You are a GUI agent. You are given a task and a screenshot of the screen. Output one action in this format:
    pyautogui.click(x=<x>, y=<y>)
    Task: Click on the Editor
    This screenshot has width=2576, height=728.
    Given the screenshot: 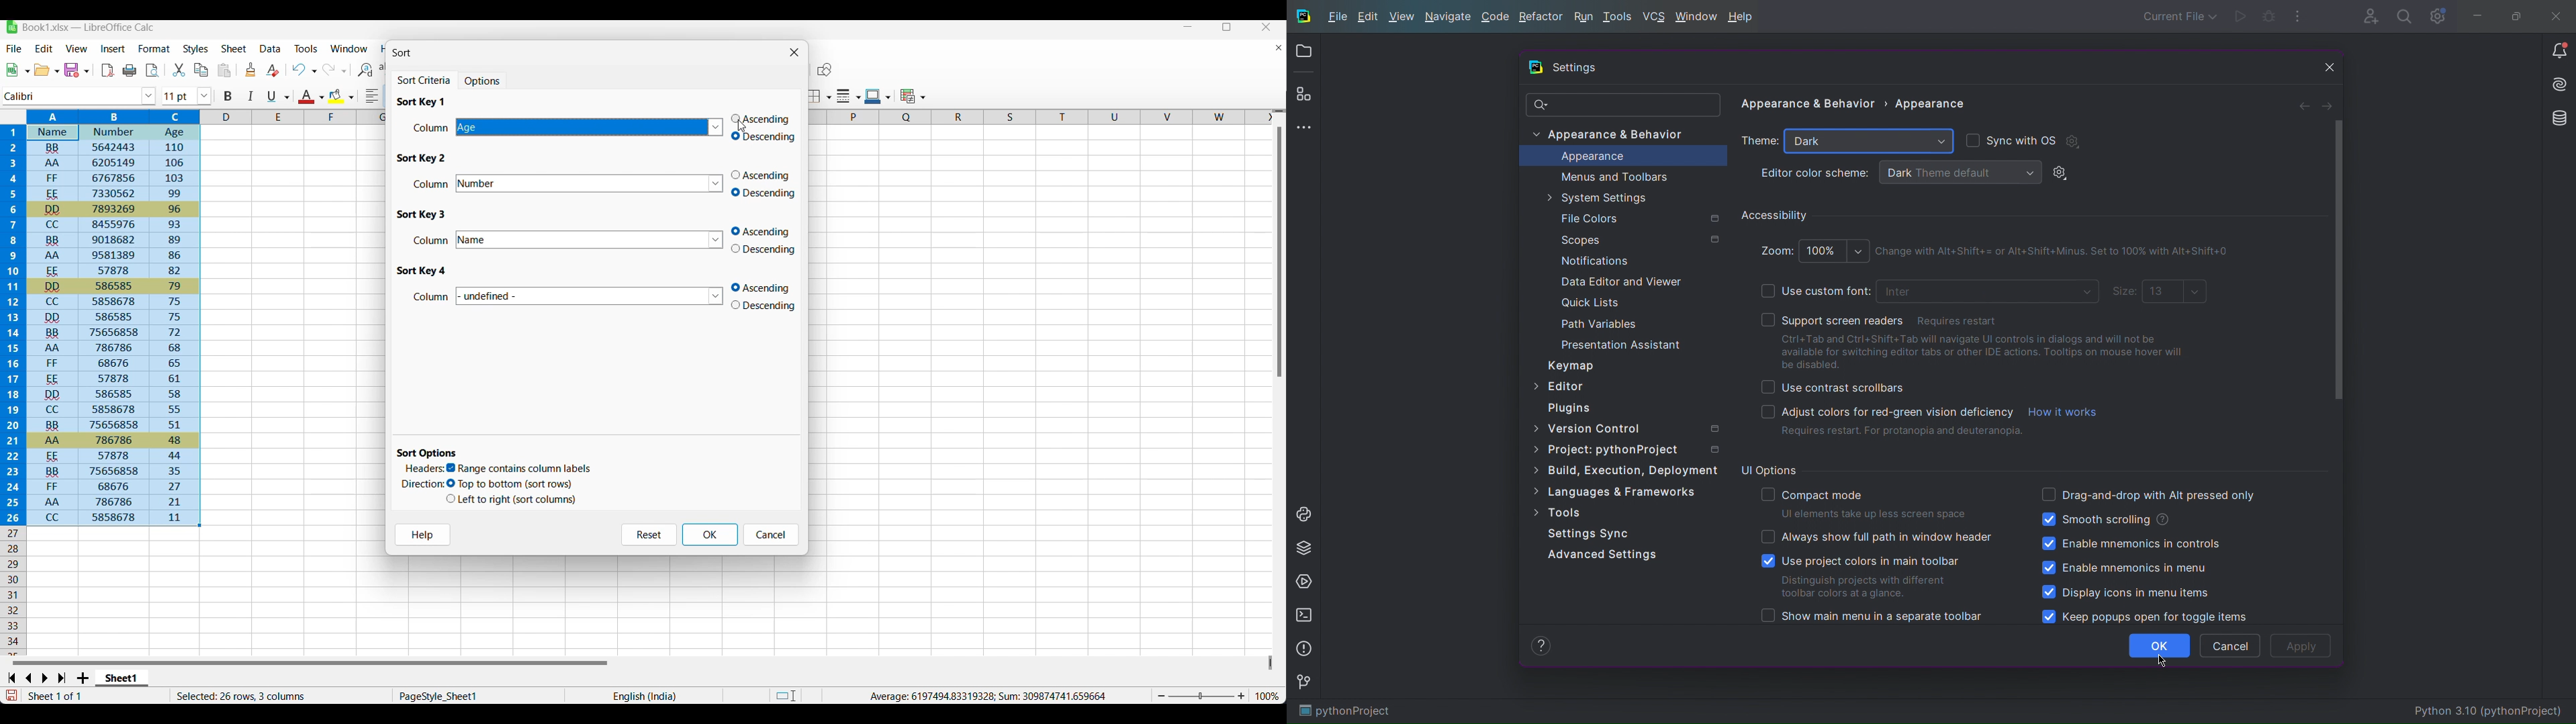 What is the action you would take?
    pyautogui.click(x=1559, y=385)
    